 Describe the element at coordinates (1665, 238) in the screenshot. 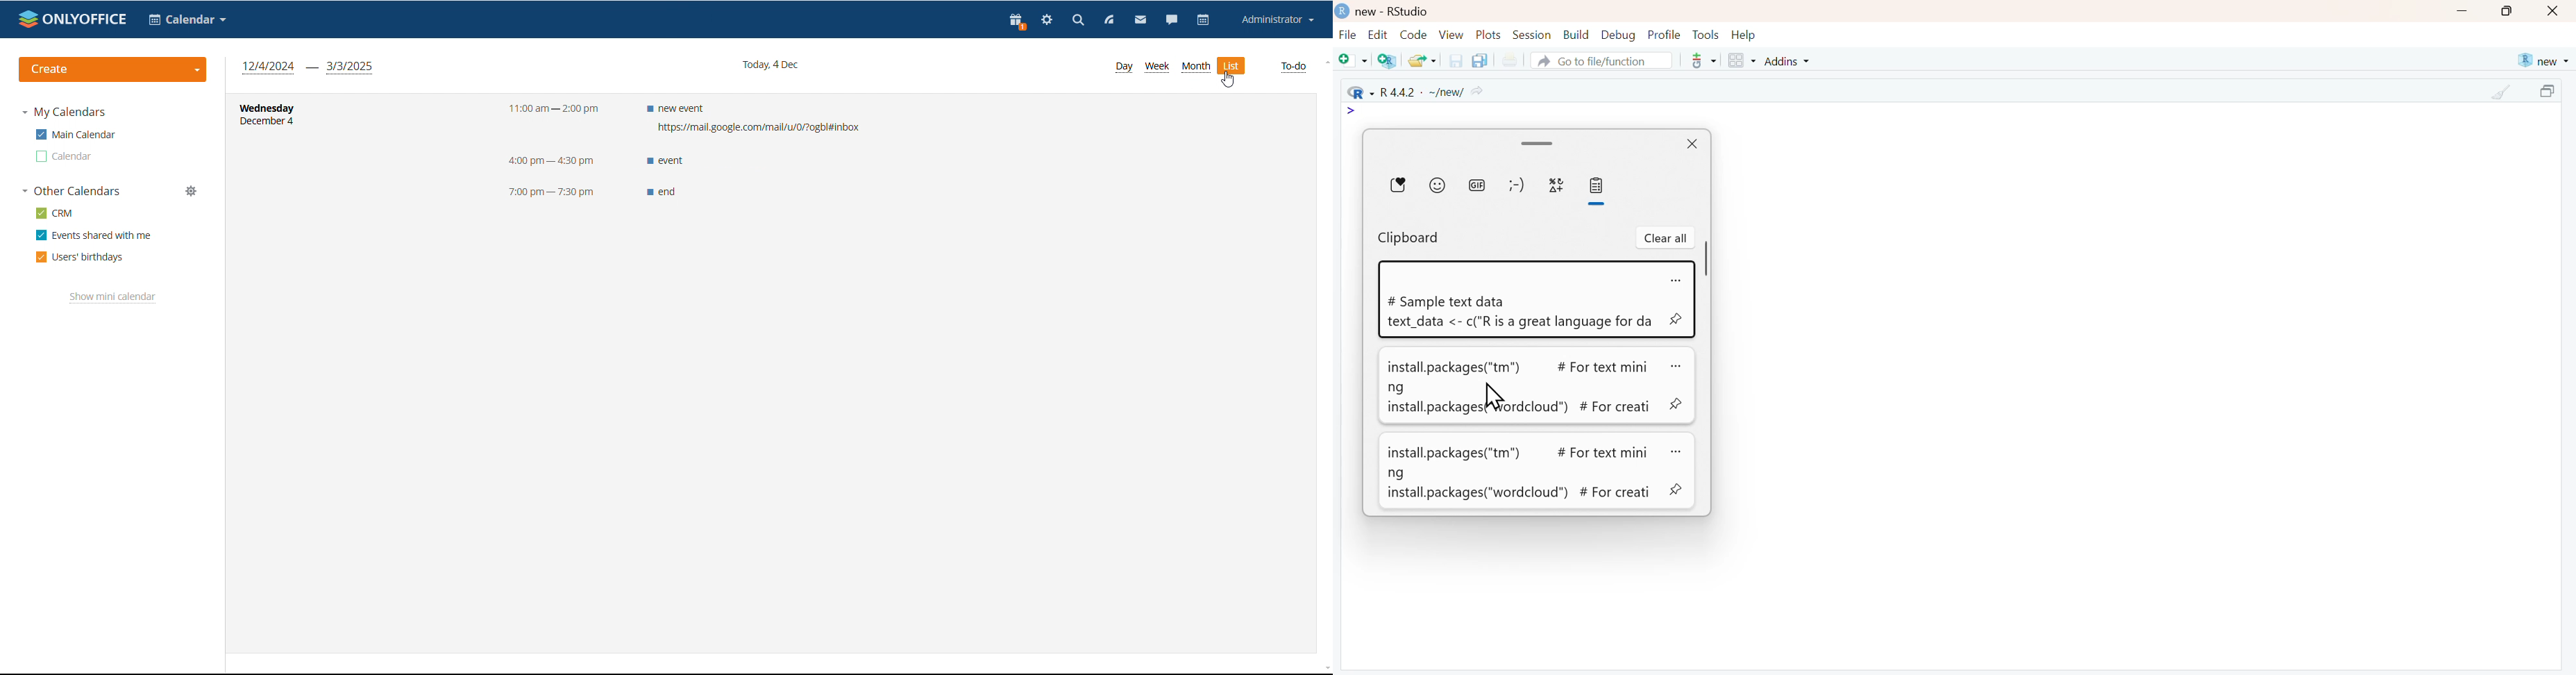

I see `Clear all` at that location.